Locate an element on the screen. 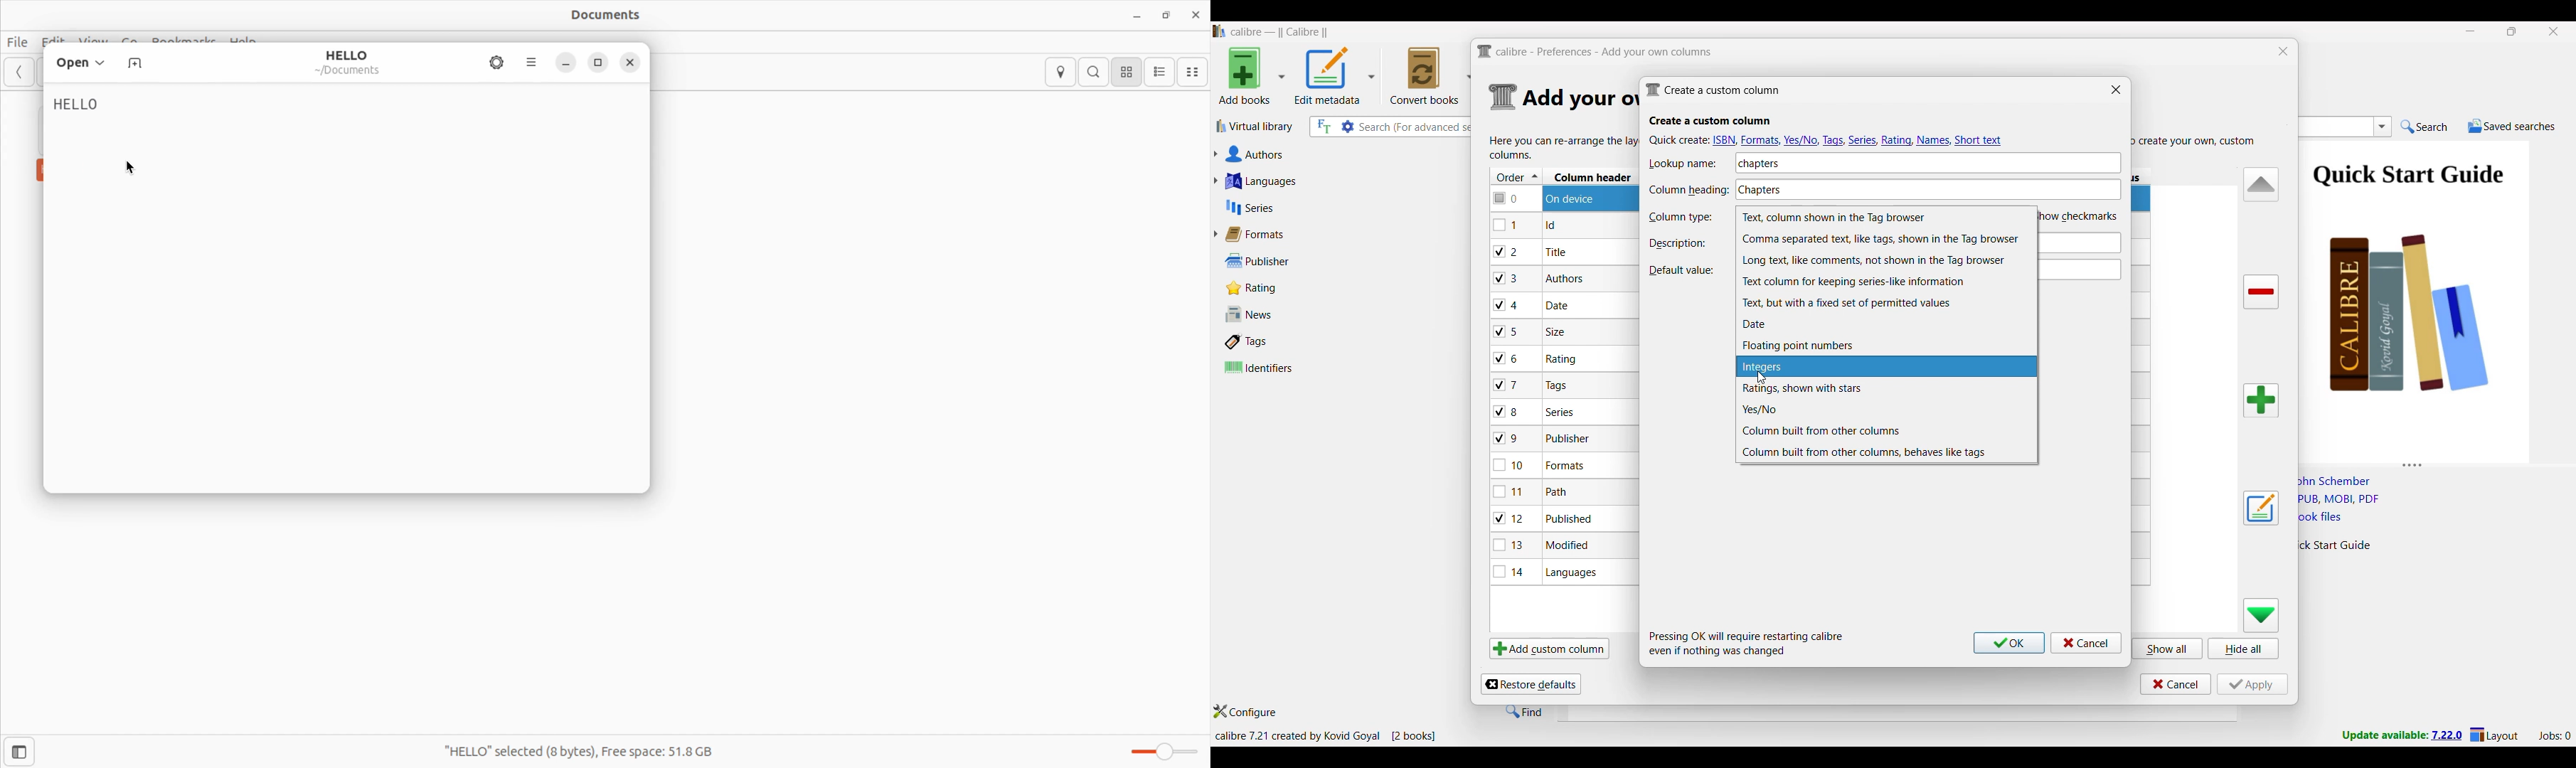 This screenshot has height=784, width=2576. Apply is located at coordinates (2252, 684).